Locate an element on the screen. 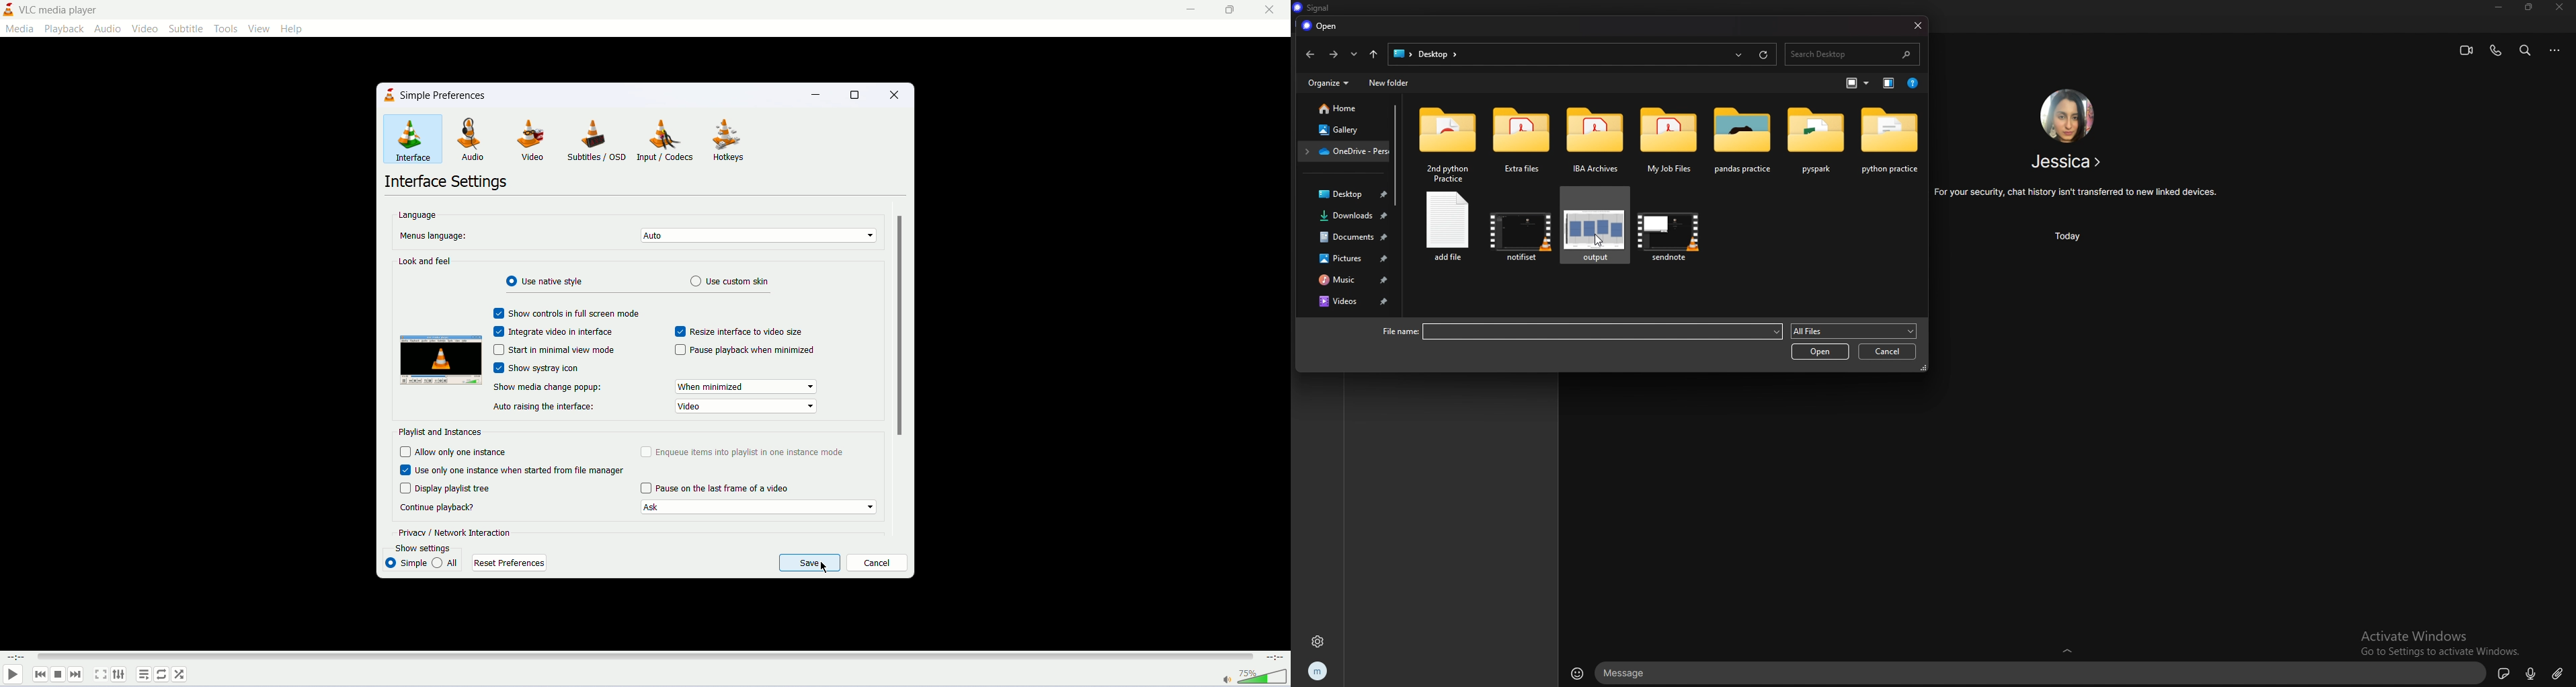  minimize is located at coordinates (813, 95).